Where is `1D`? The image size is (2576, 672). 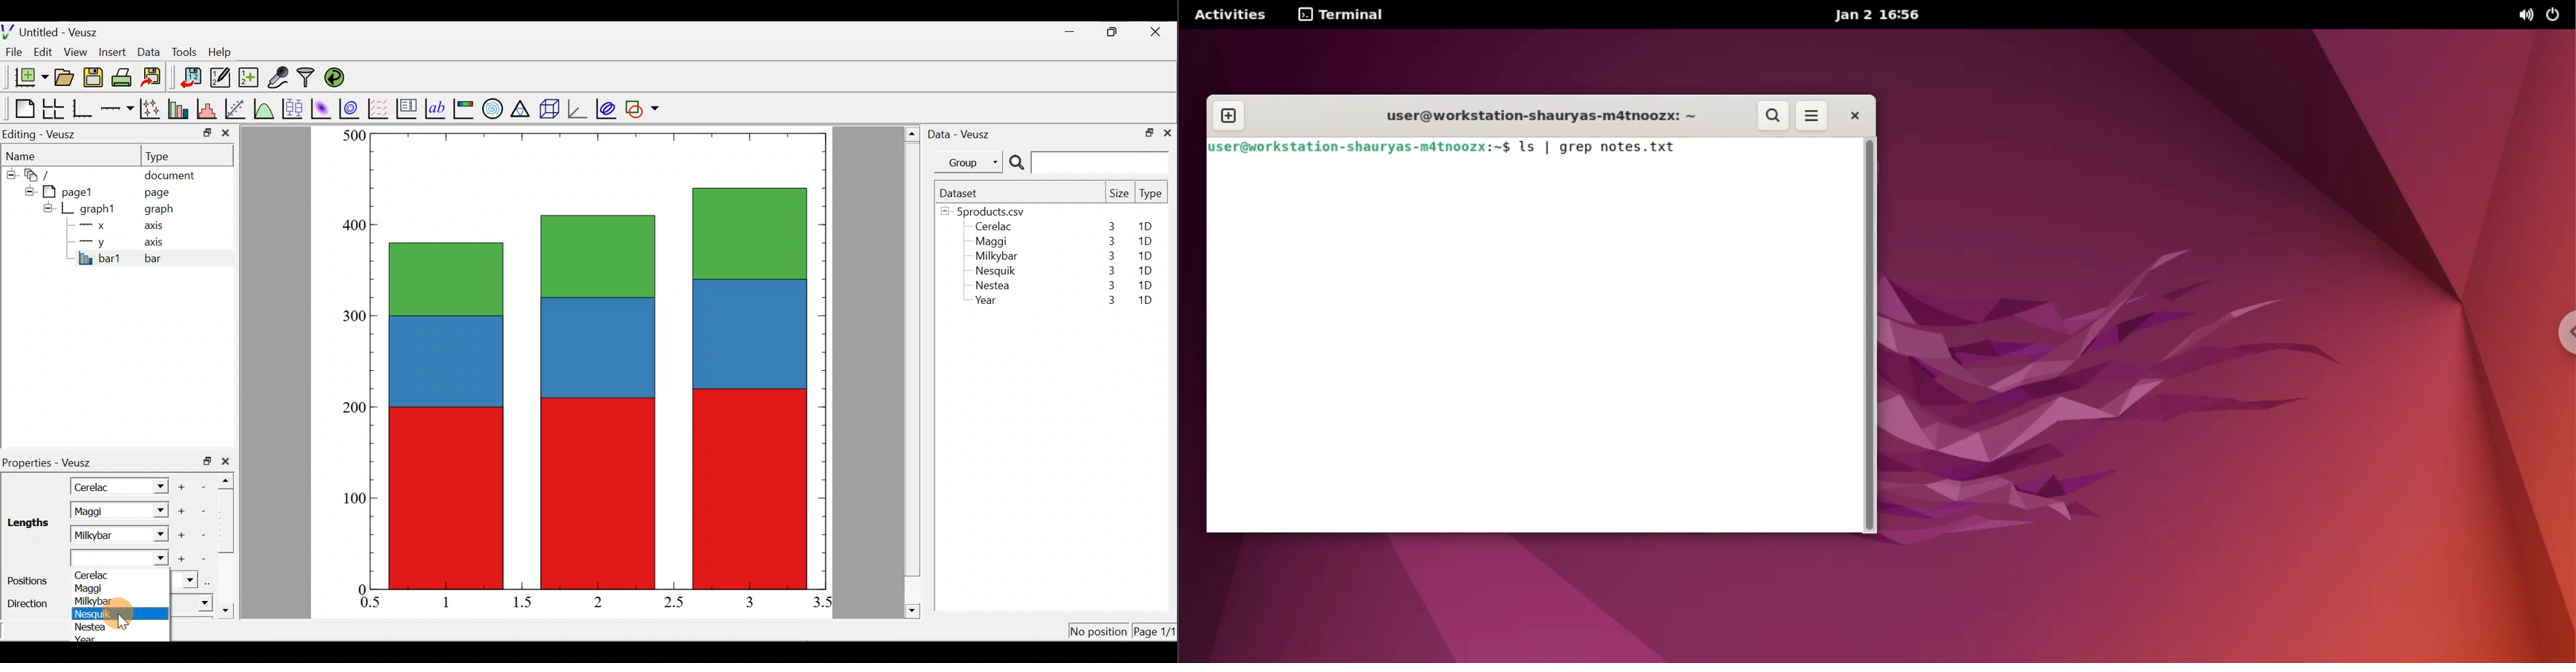
1D is located at coordinates (1148, 268).